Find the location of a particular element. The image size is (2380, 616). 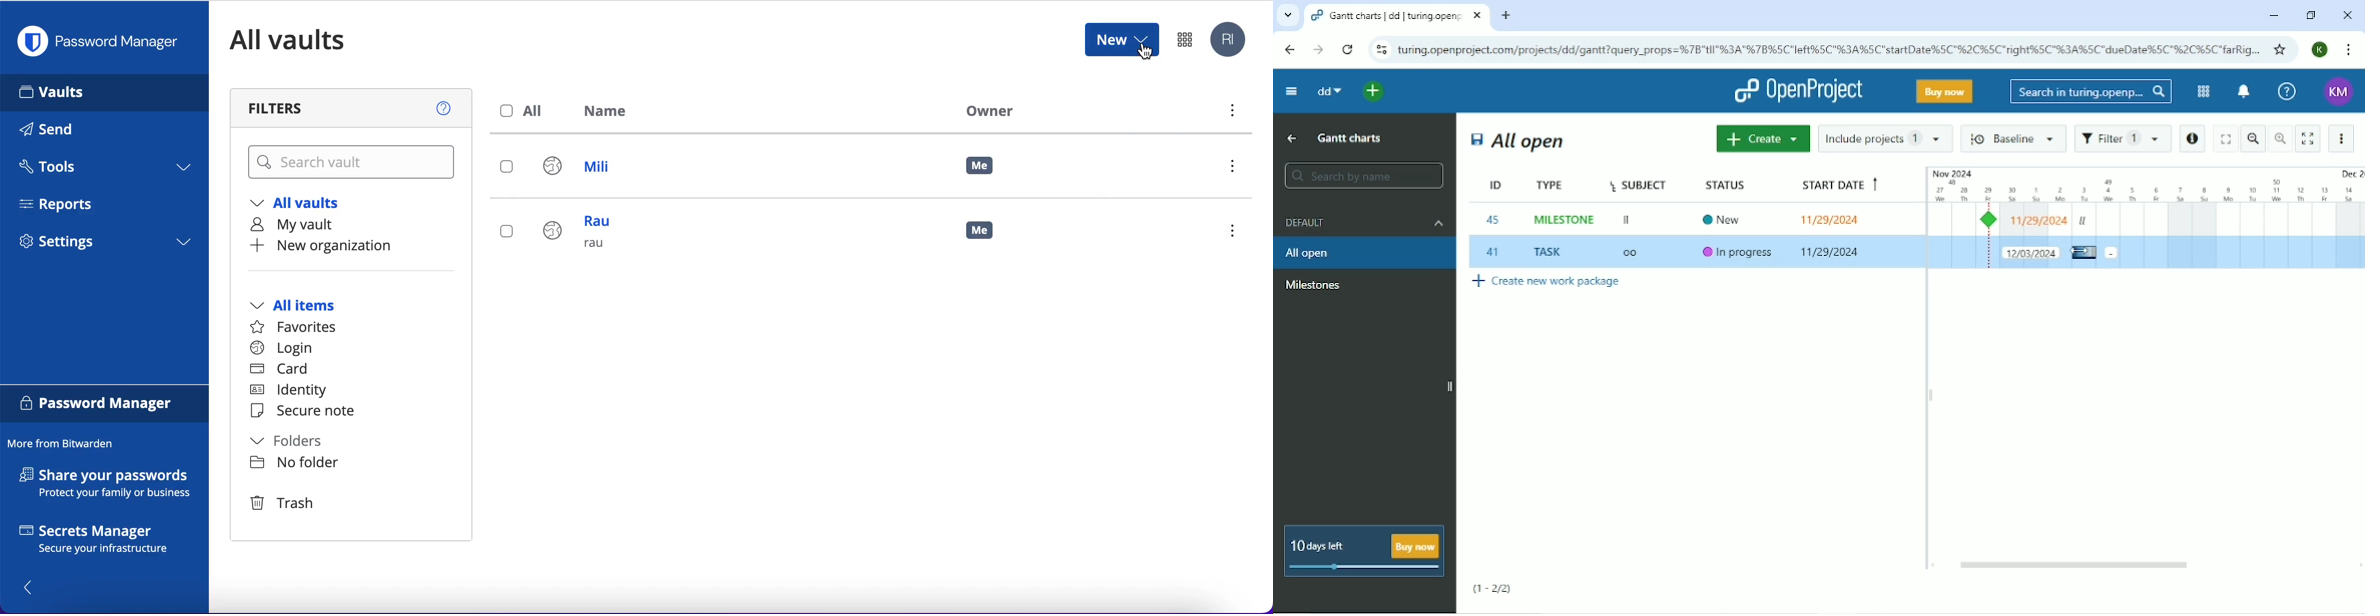

OO is located at coordinates (1636, 254).